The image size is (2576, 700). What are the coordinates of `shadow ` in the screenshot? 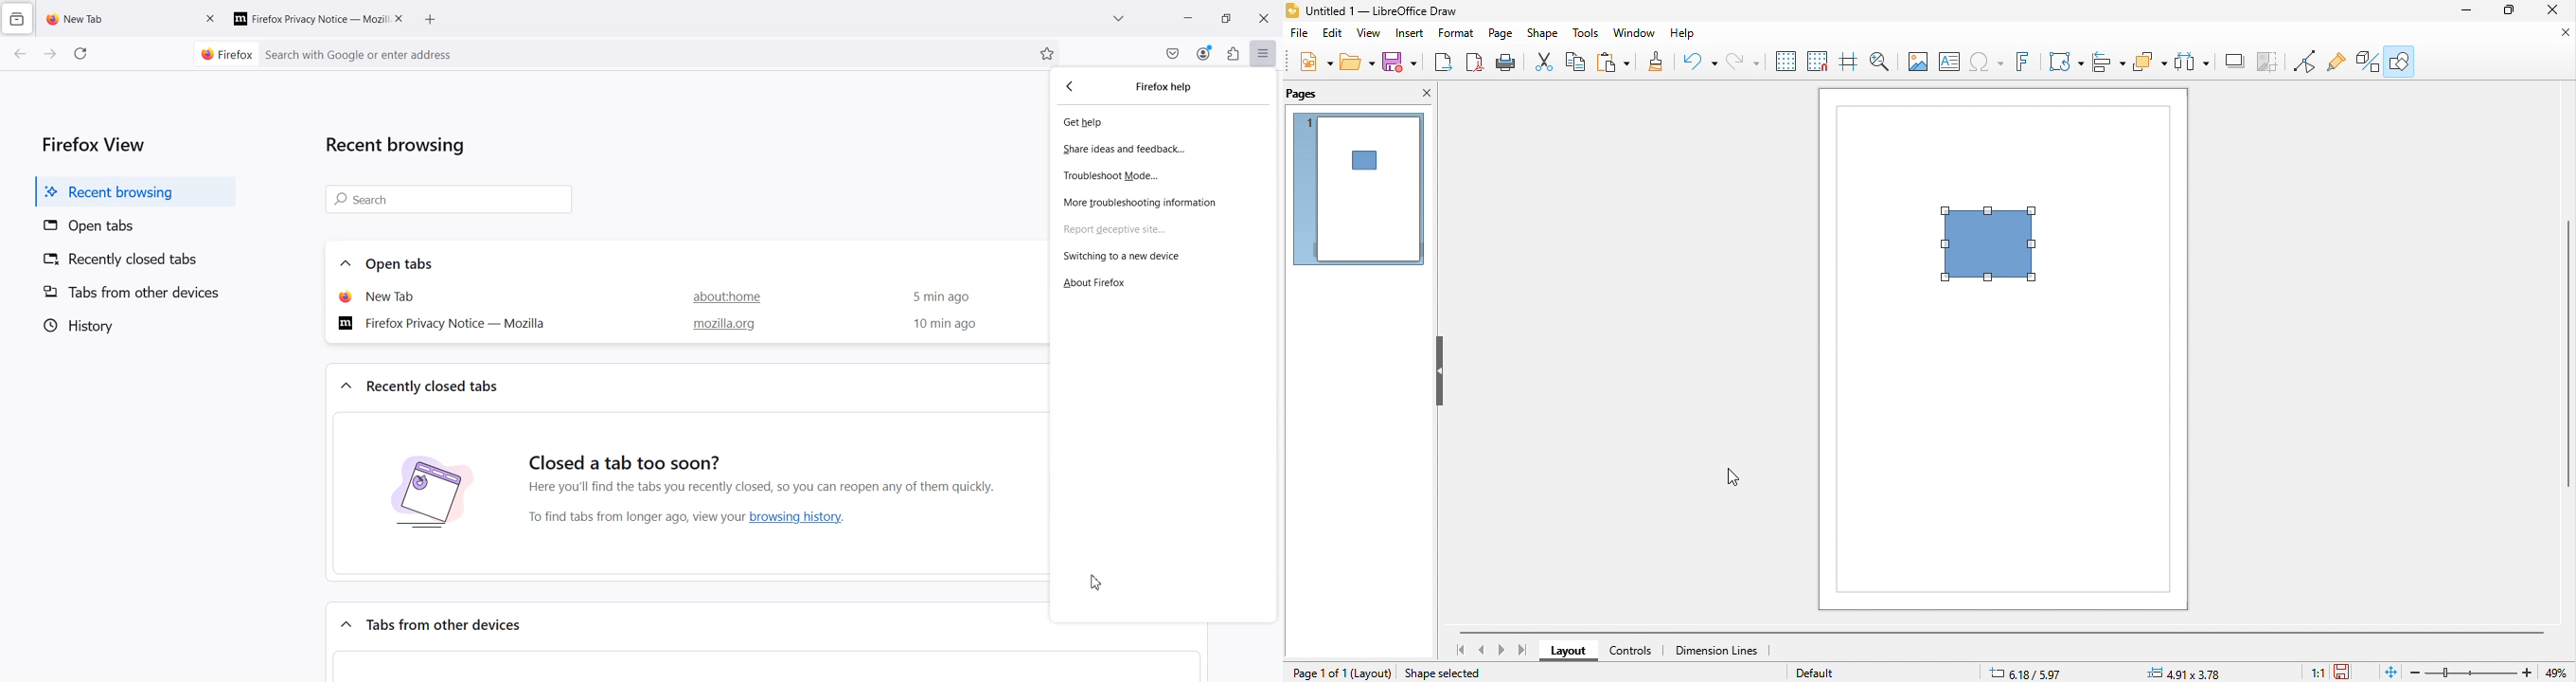 It's located at (2192, 63).